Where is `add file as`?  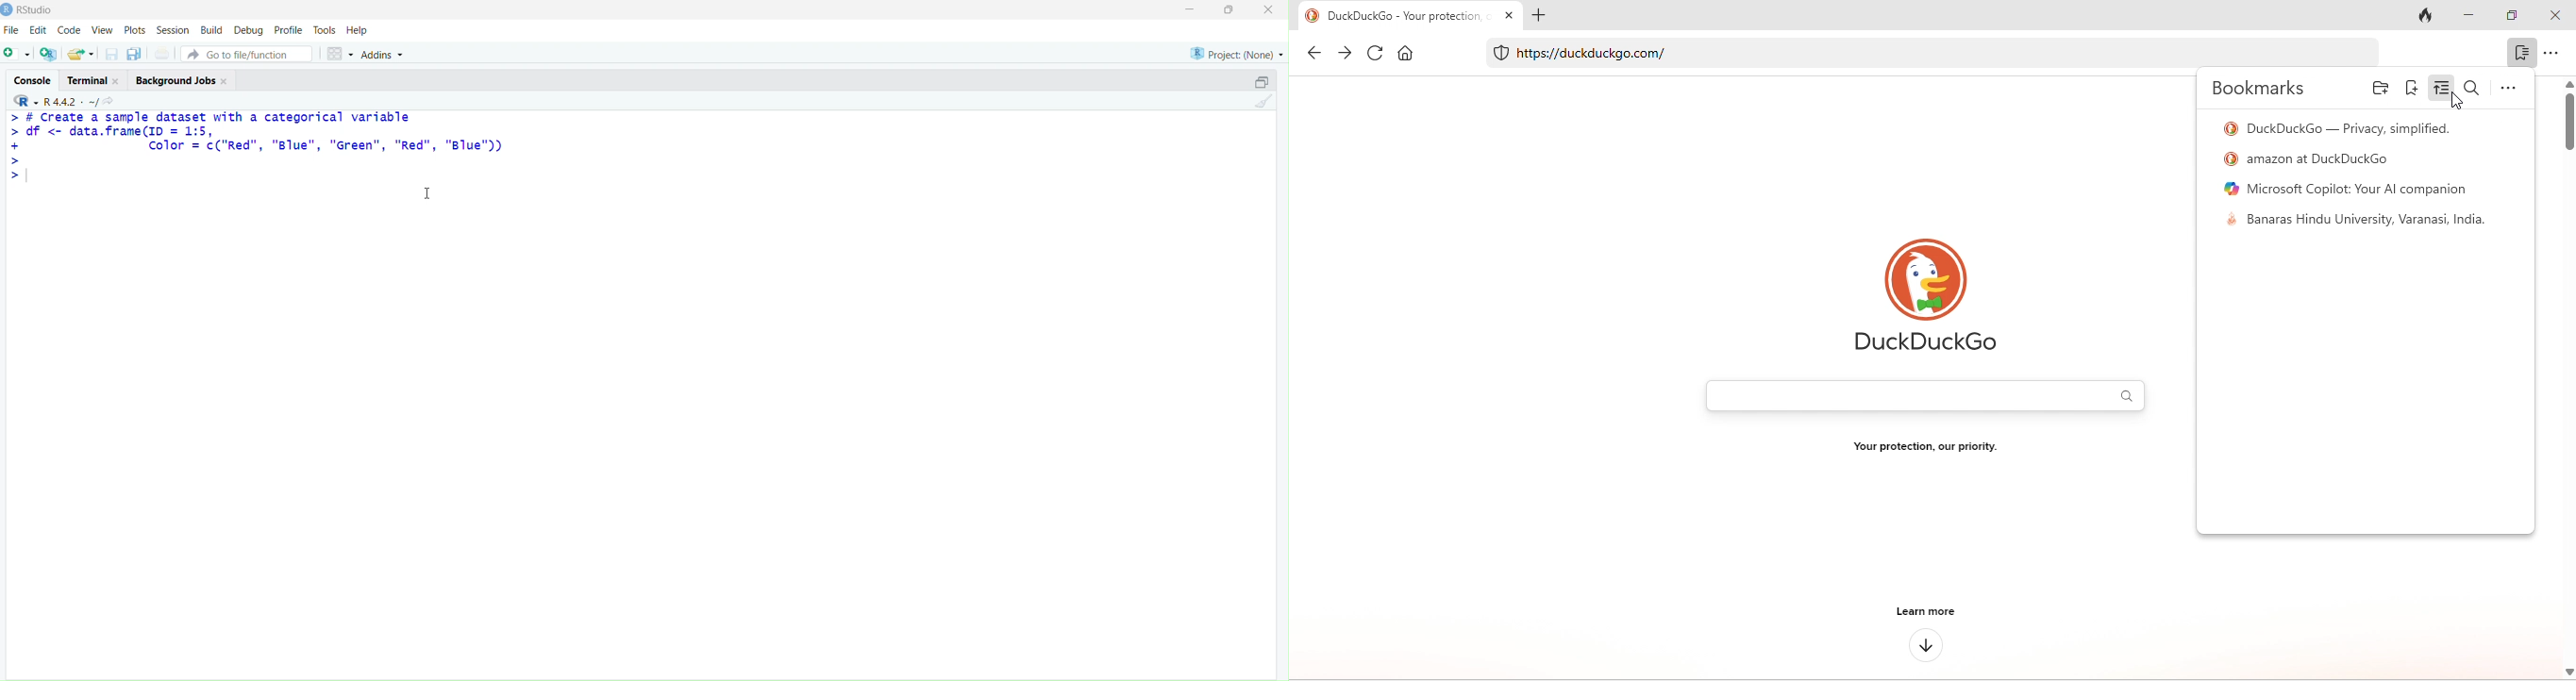 add file as is located at coordinates (19, 54).